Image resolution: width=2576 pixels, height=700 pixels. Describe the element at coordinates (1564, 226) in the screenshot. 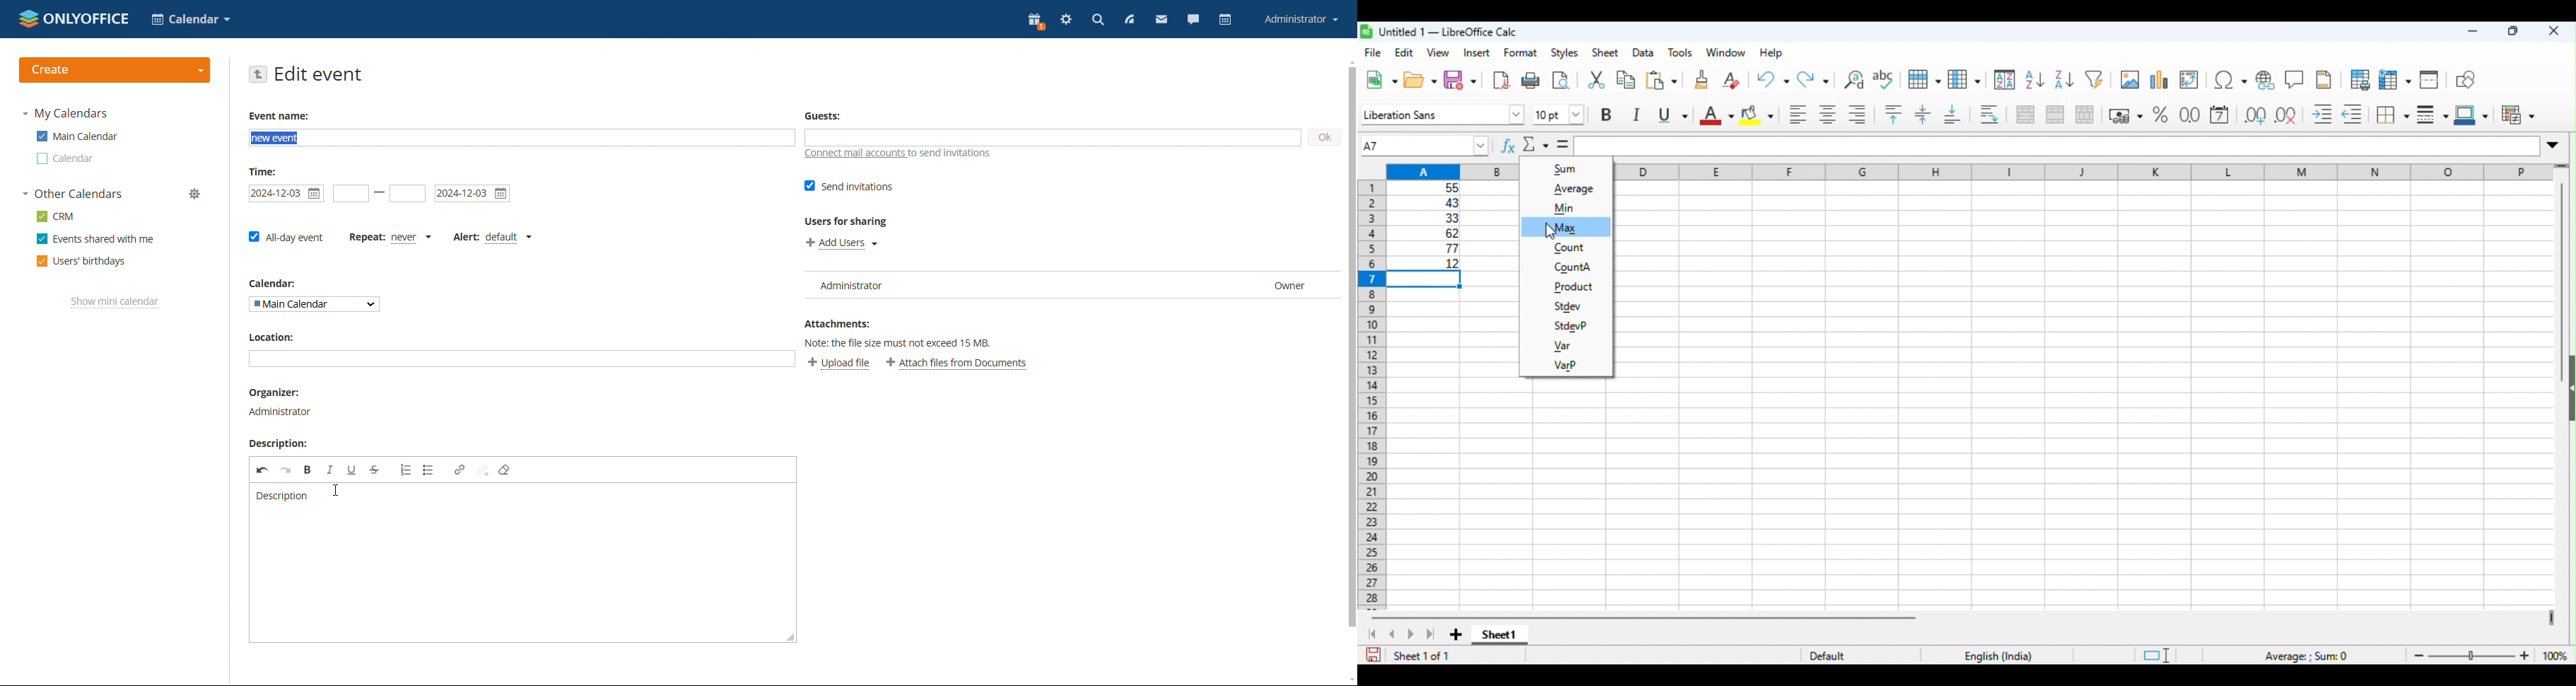

I see `Max` at that location.